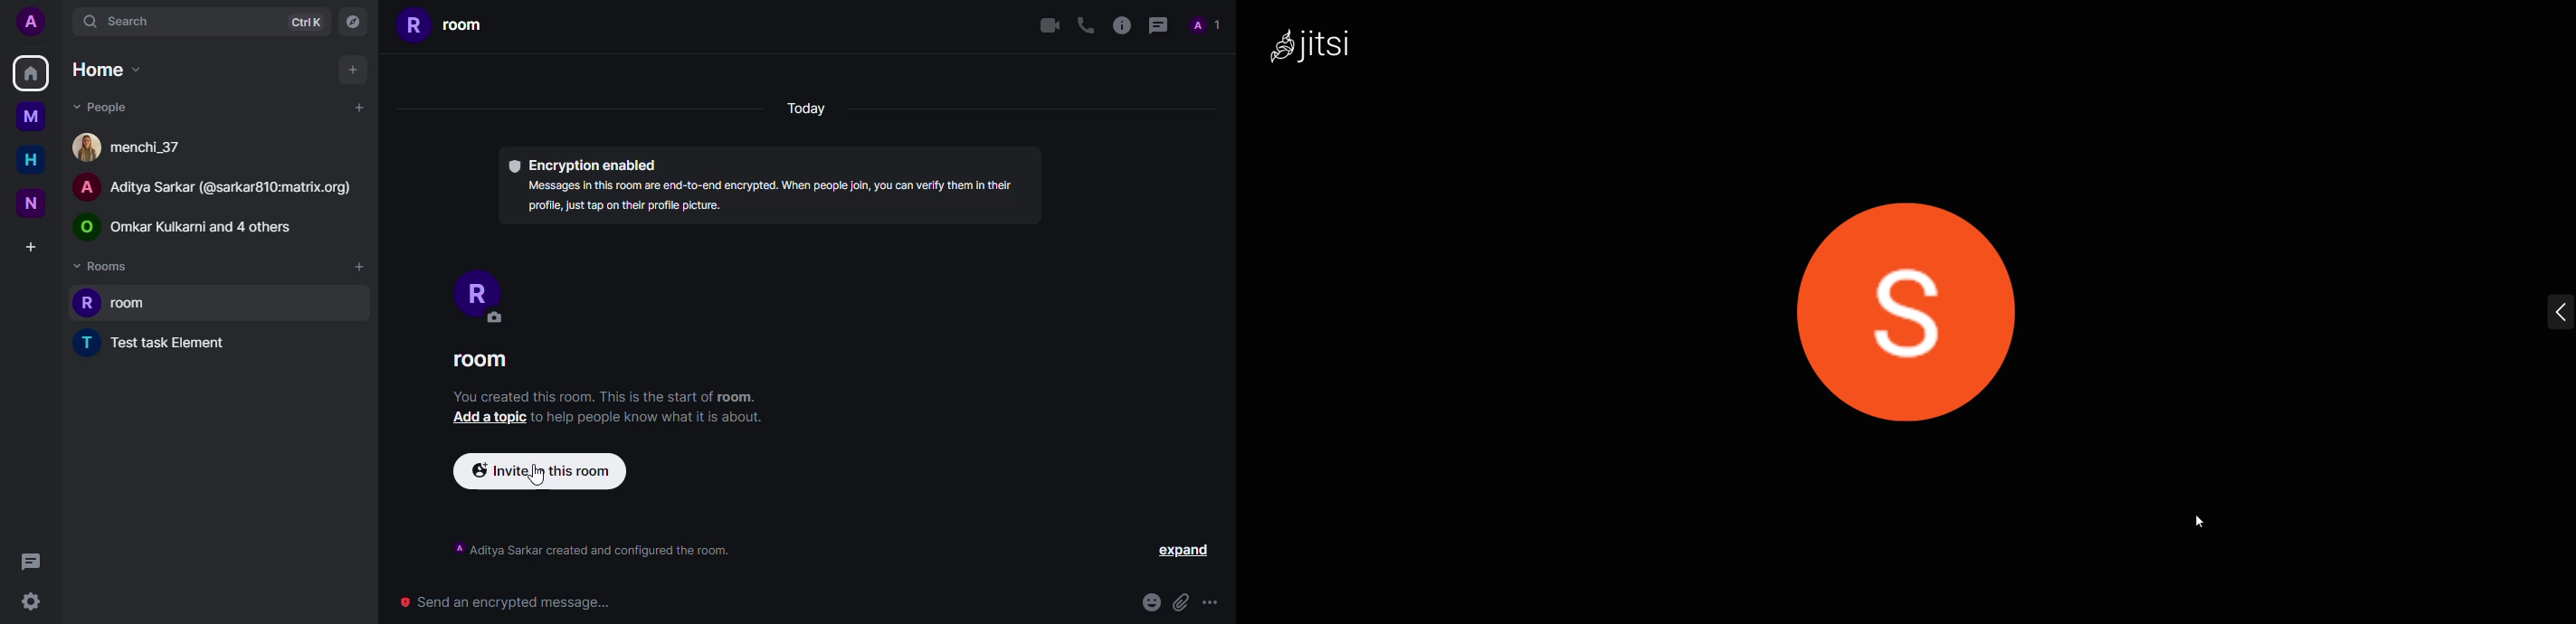 The height and width of the screenshot is (644, 2576). Describe the element at coordinates (354, 71) in the screenshot. I see `add` at that location.